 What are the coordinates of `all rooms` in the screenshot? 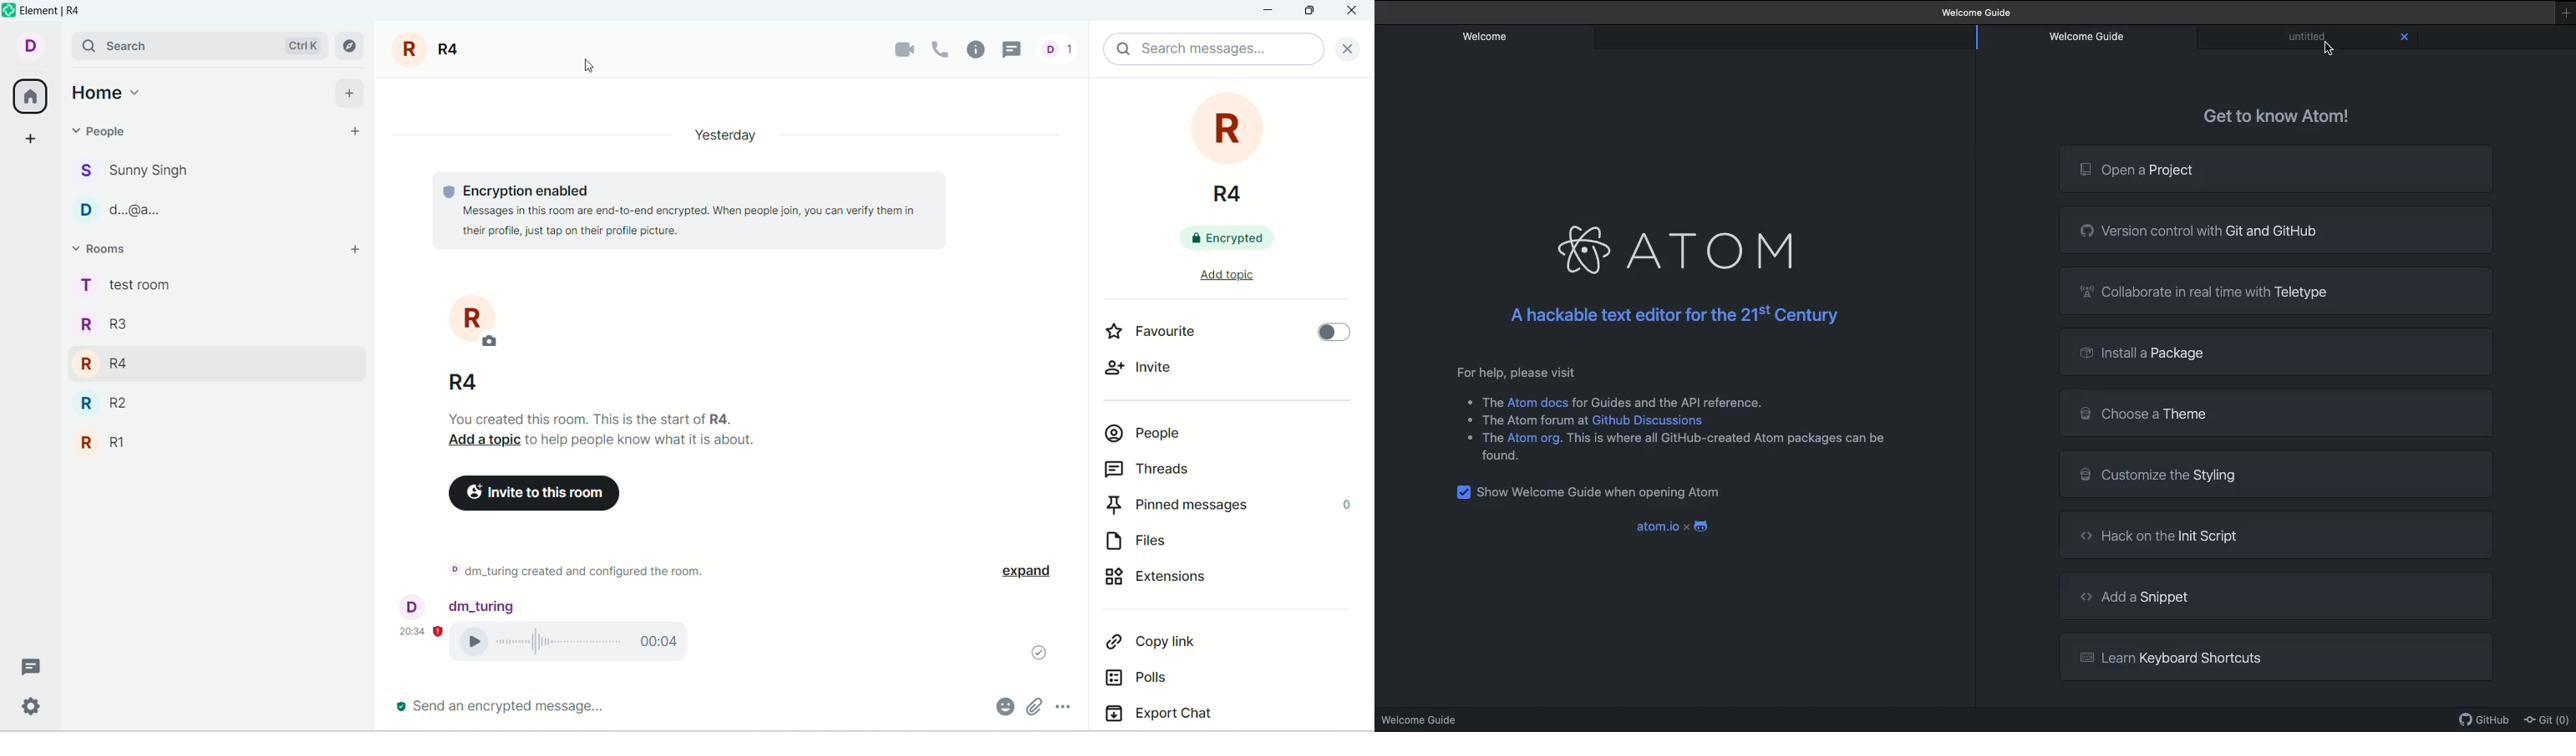 It's located at (29, 99).